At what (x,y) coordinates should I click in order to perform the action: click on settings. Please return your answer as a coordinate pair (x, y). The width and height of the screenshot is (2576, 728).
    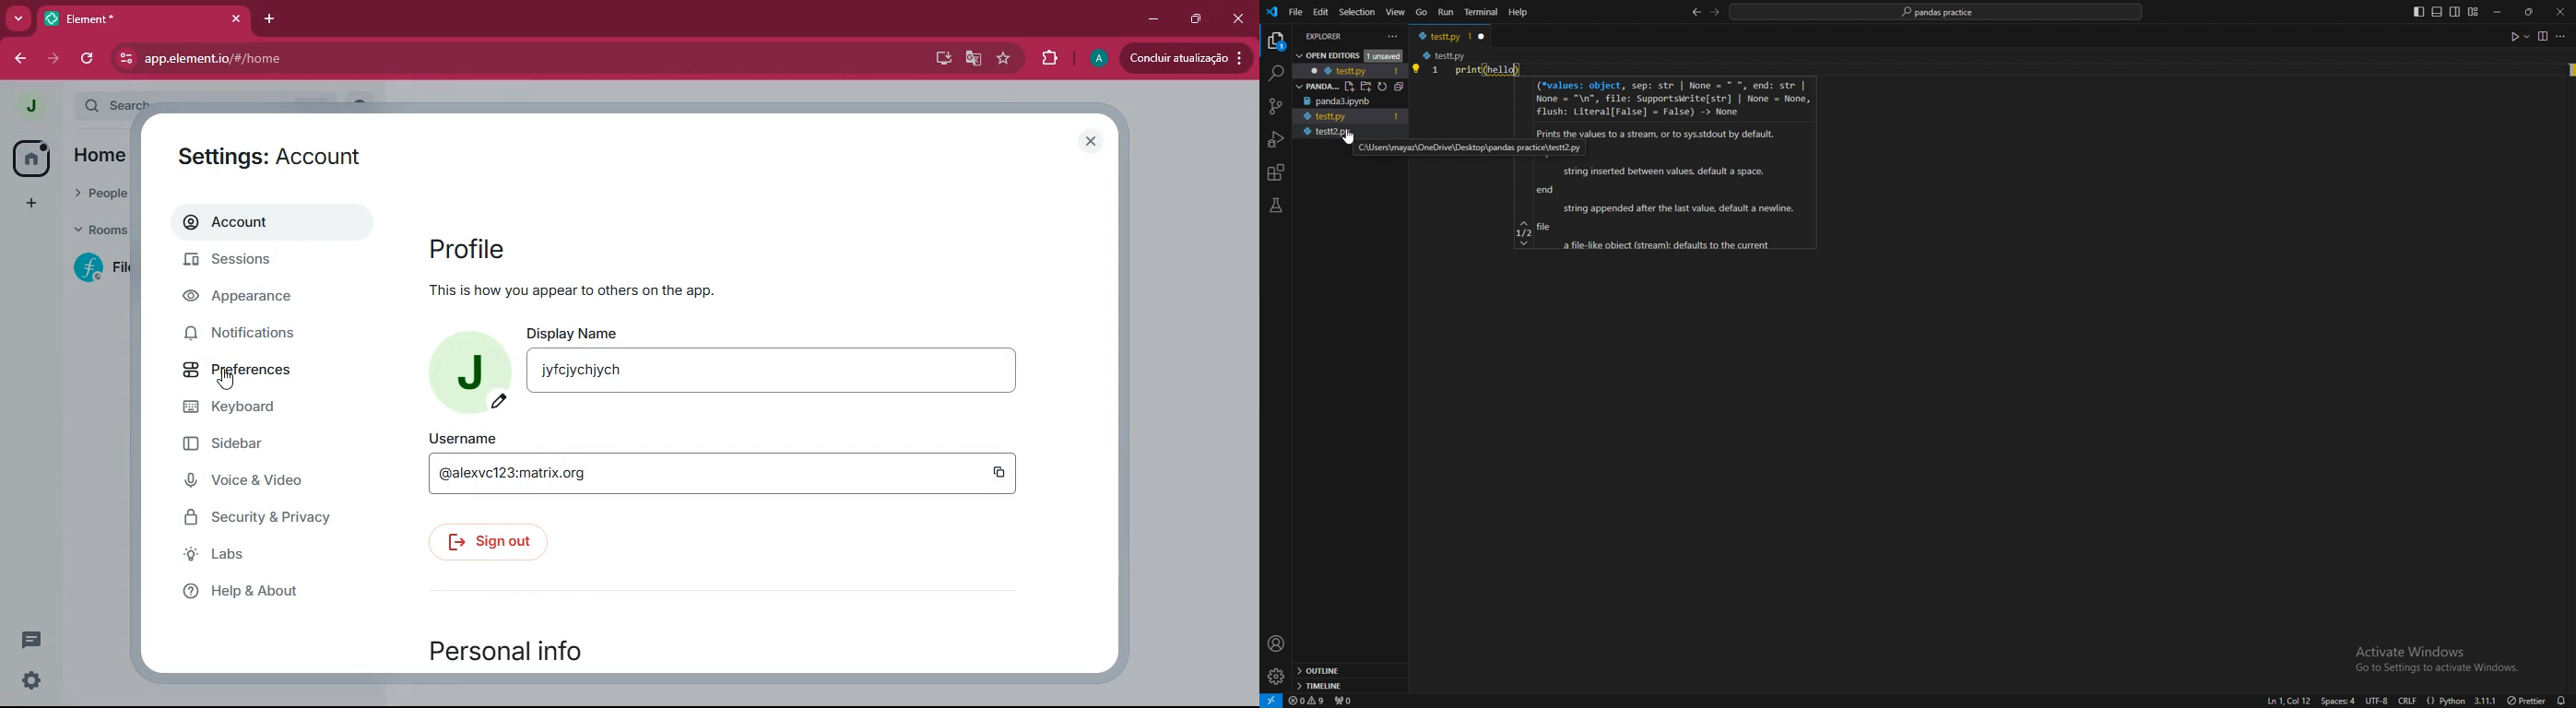
    Looking at the image, I should click on (33, 680).